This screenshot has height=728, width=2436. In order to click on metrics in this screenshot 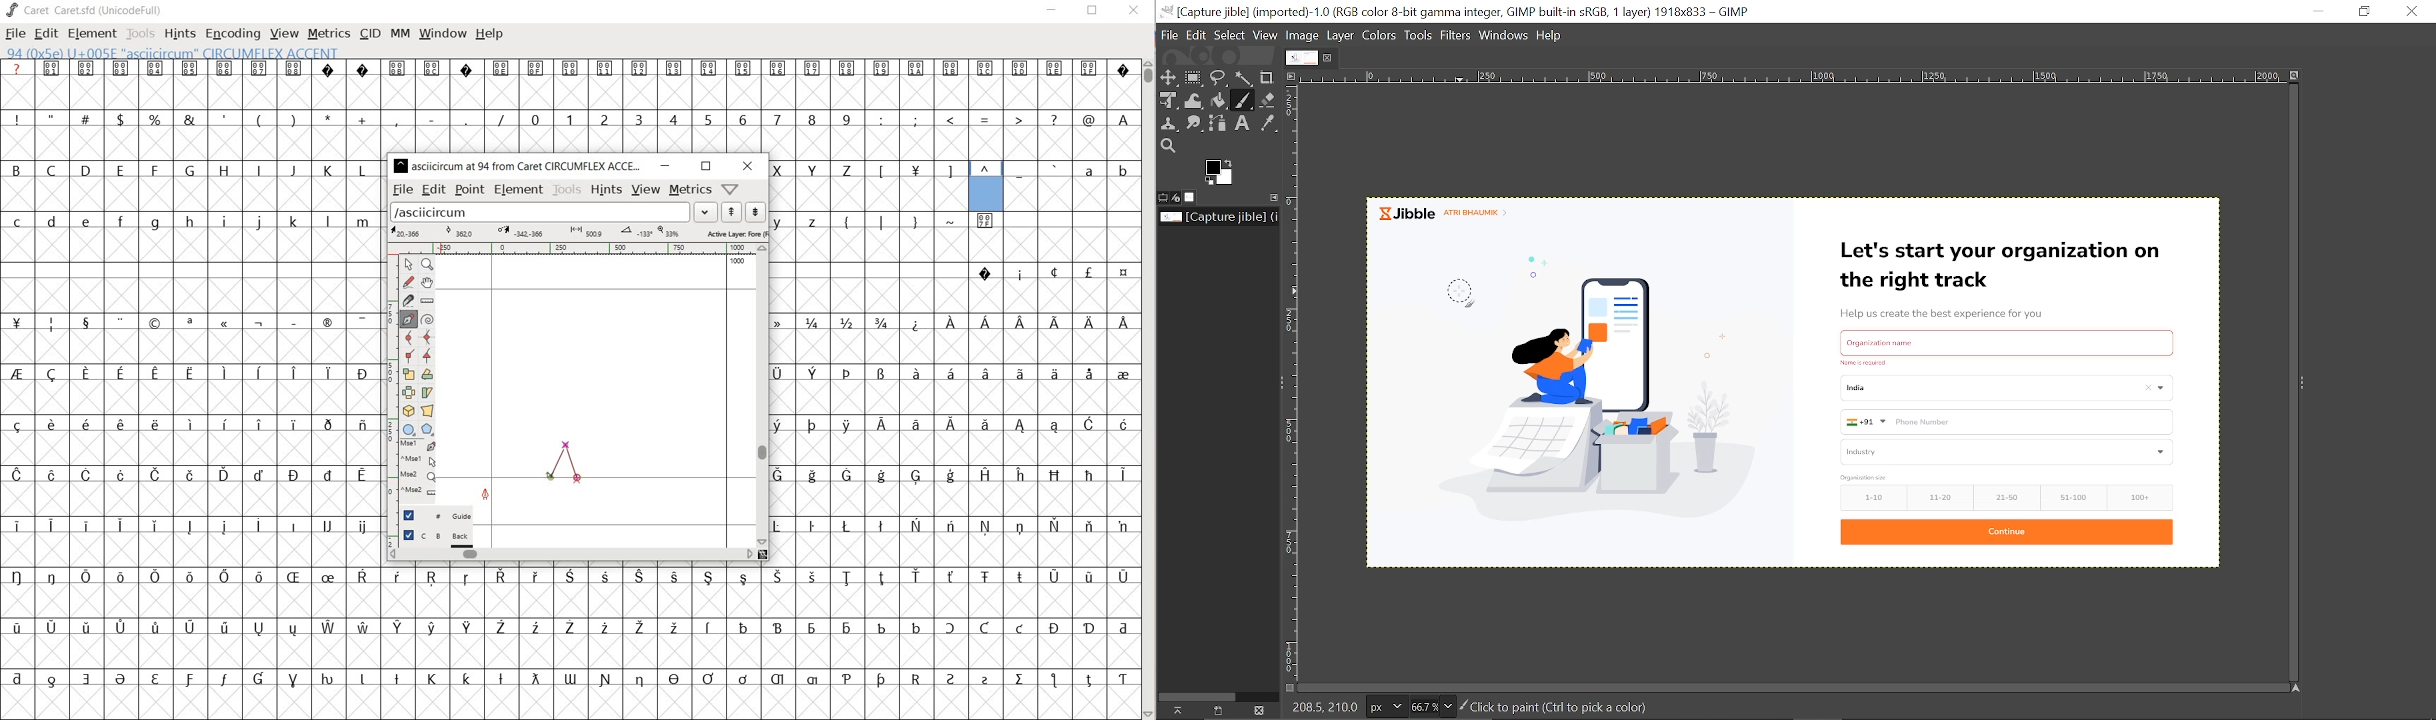, I will do `click(691, 190)`.